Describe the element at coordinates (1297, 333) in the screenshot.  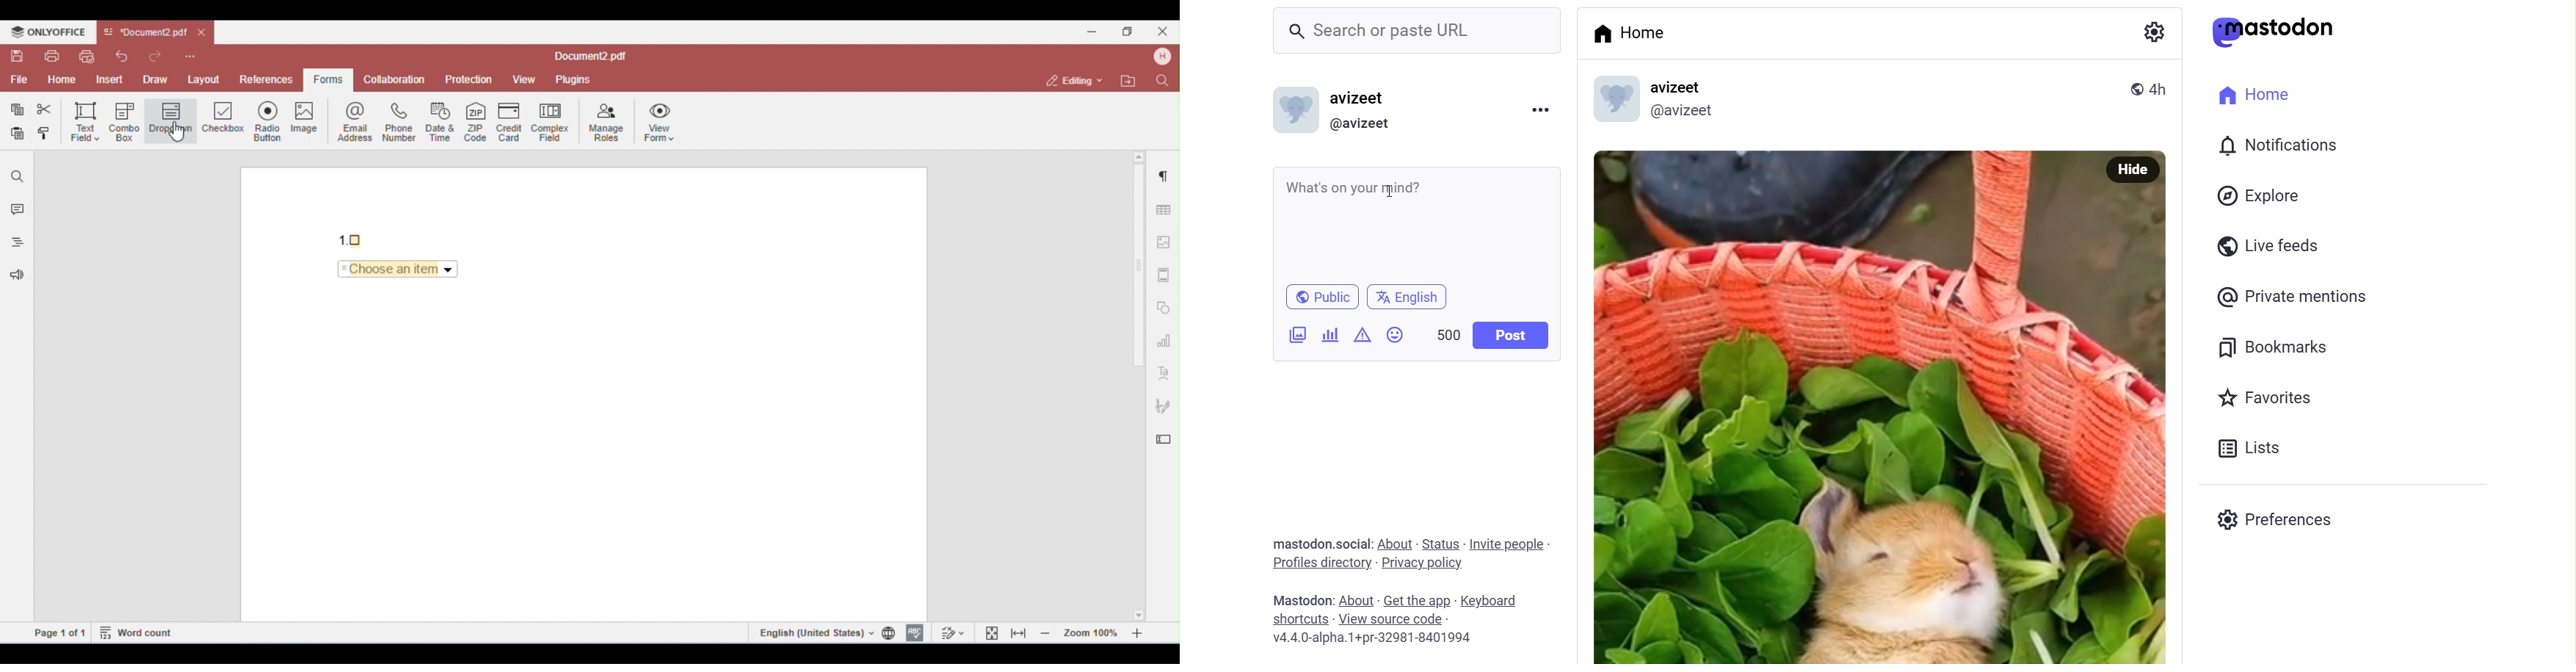
I see `Add Image` at that location.